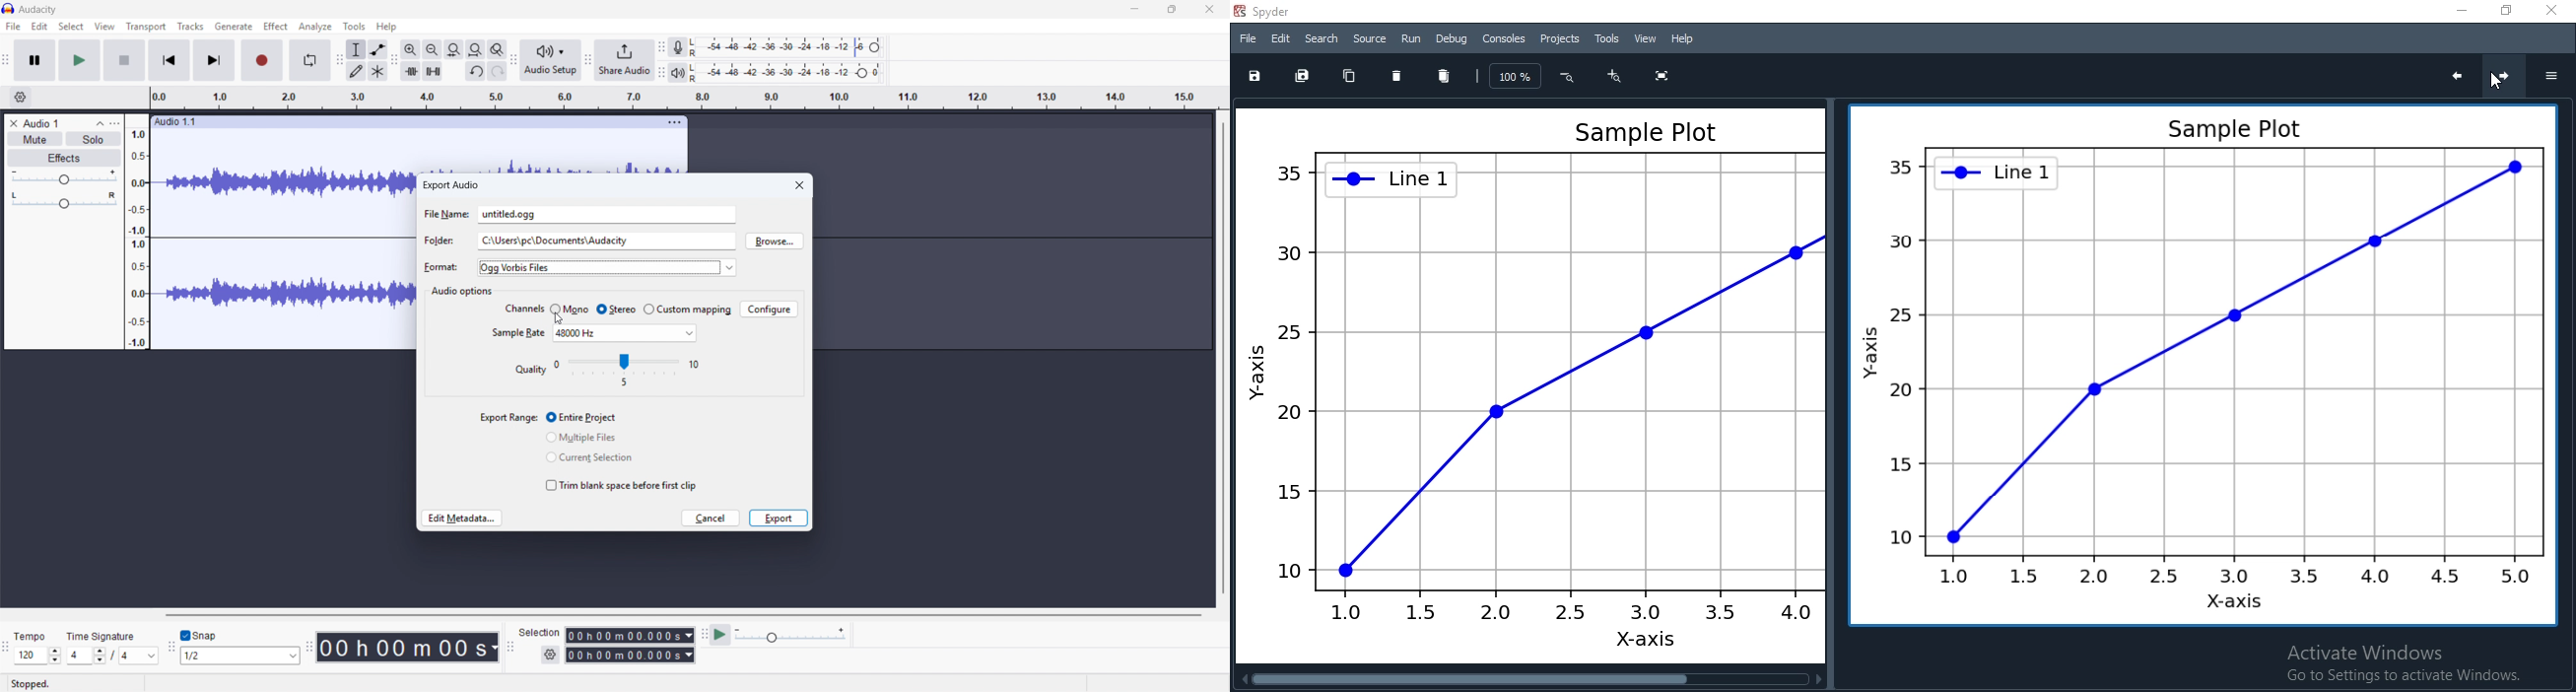  Describe the element at coordinates (2493, 84) in the screenshot. I see `Cursor` at that location.